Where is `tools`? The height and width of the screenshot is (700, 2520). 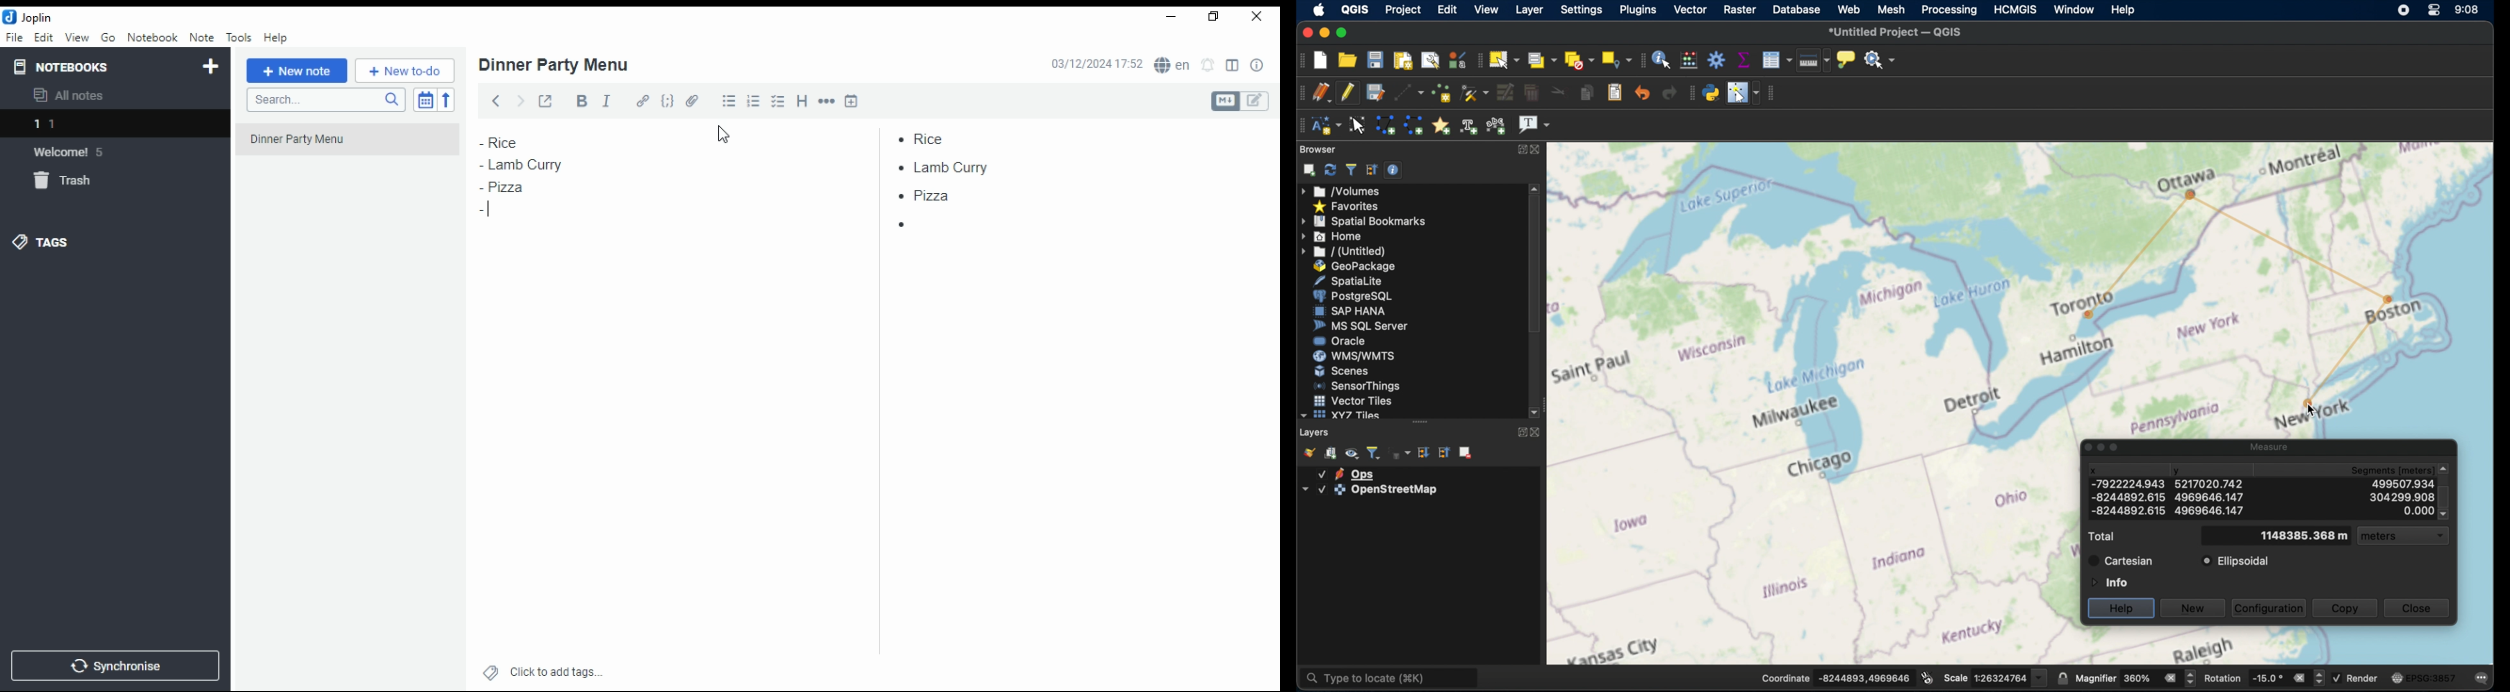
tools is located at coordinates (238, 36).